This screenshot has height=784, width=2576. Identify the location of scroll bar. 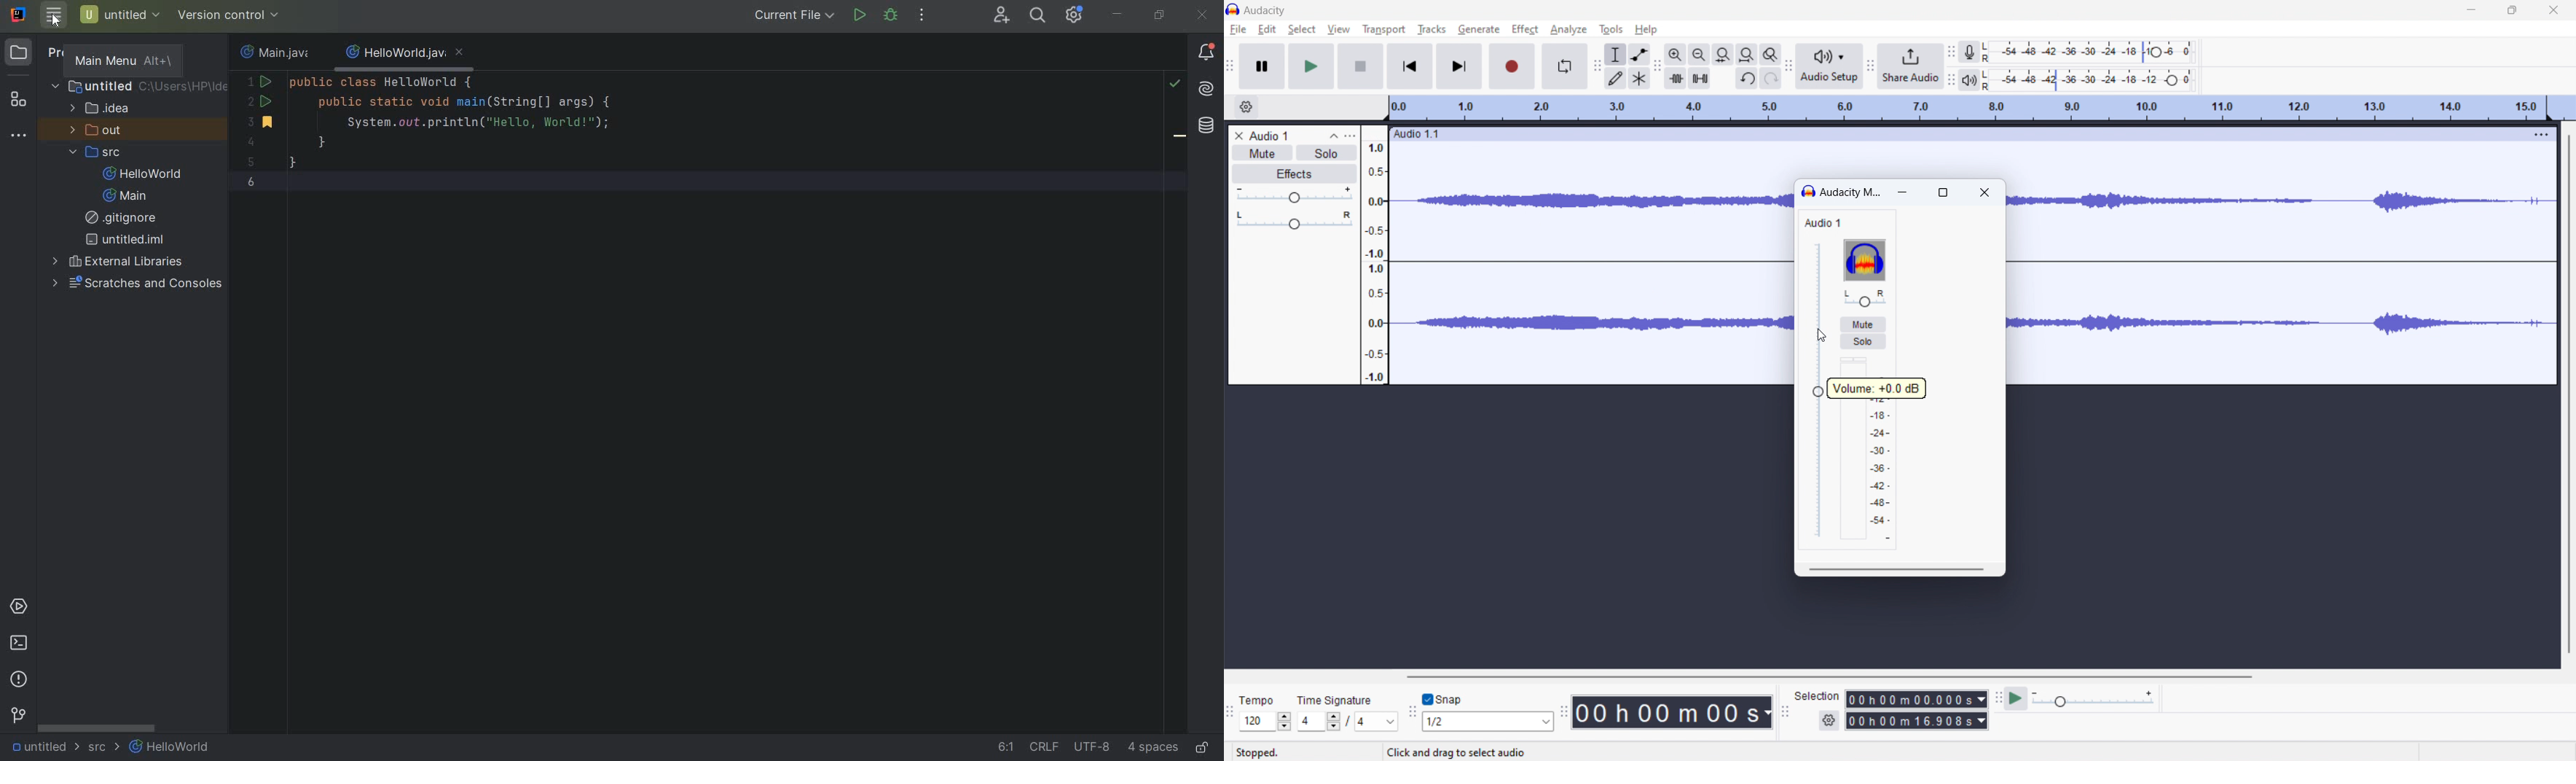
(2558, 326).